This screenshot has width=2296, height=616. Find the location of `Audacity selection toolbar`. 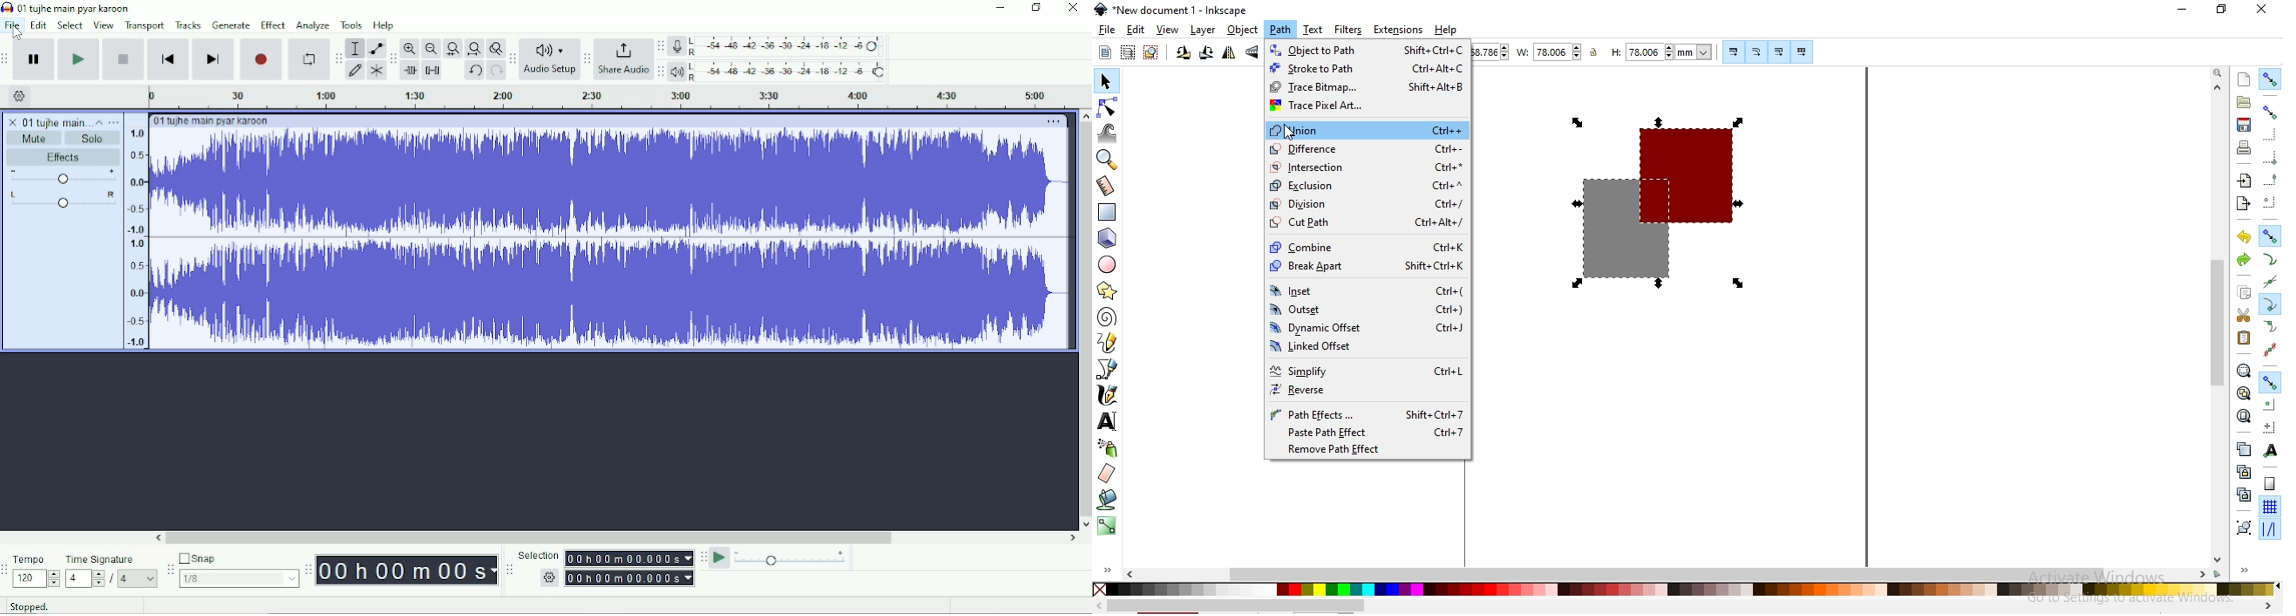

Audacity selection toolbar is located at coordinates (510, 571).